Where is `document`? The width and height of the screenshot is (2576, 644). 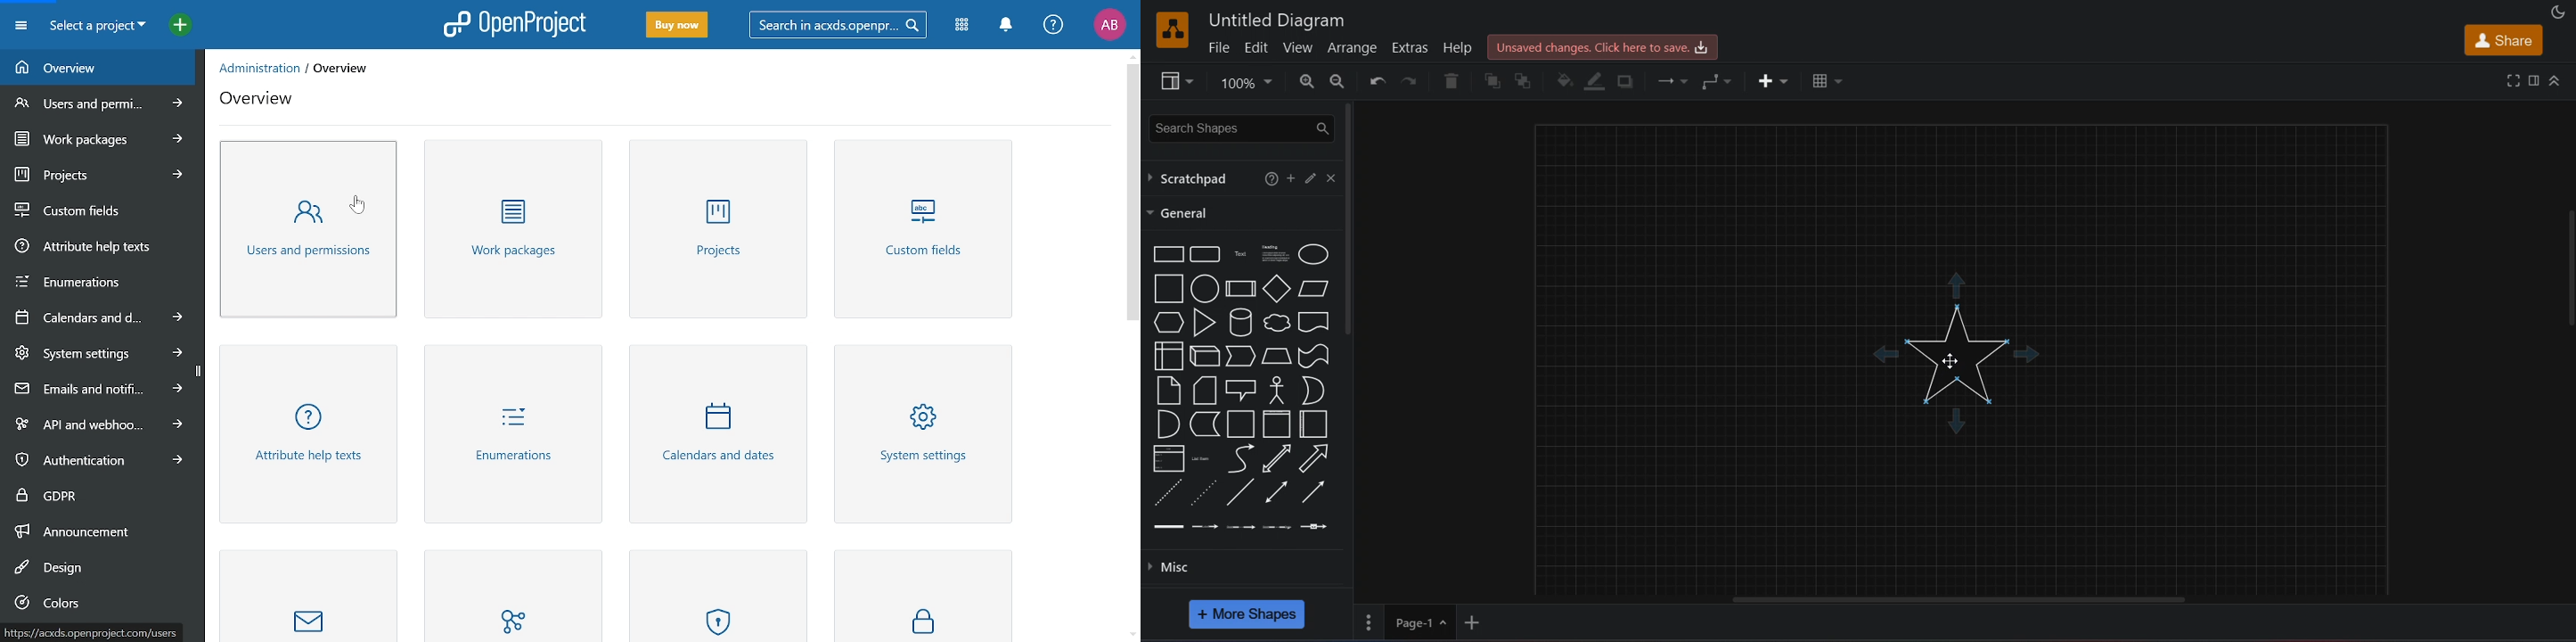 document is located at coordinates (1315, 322).